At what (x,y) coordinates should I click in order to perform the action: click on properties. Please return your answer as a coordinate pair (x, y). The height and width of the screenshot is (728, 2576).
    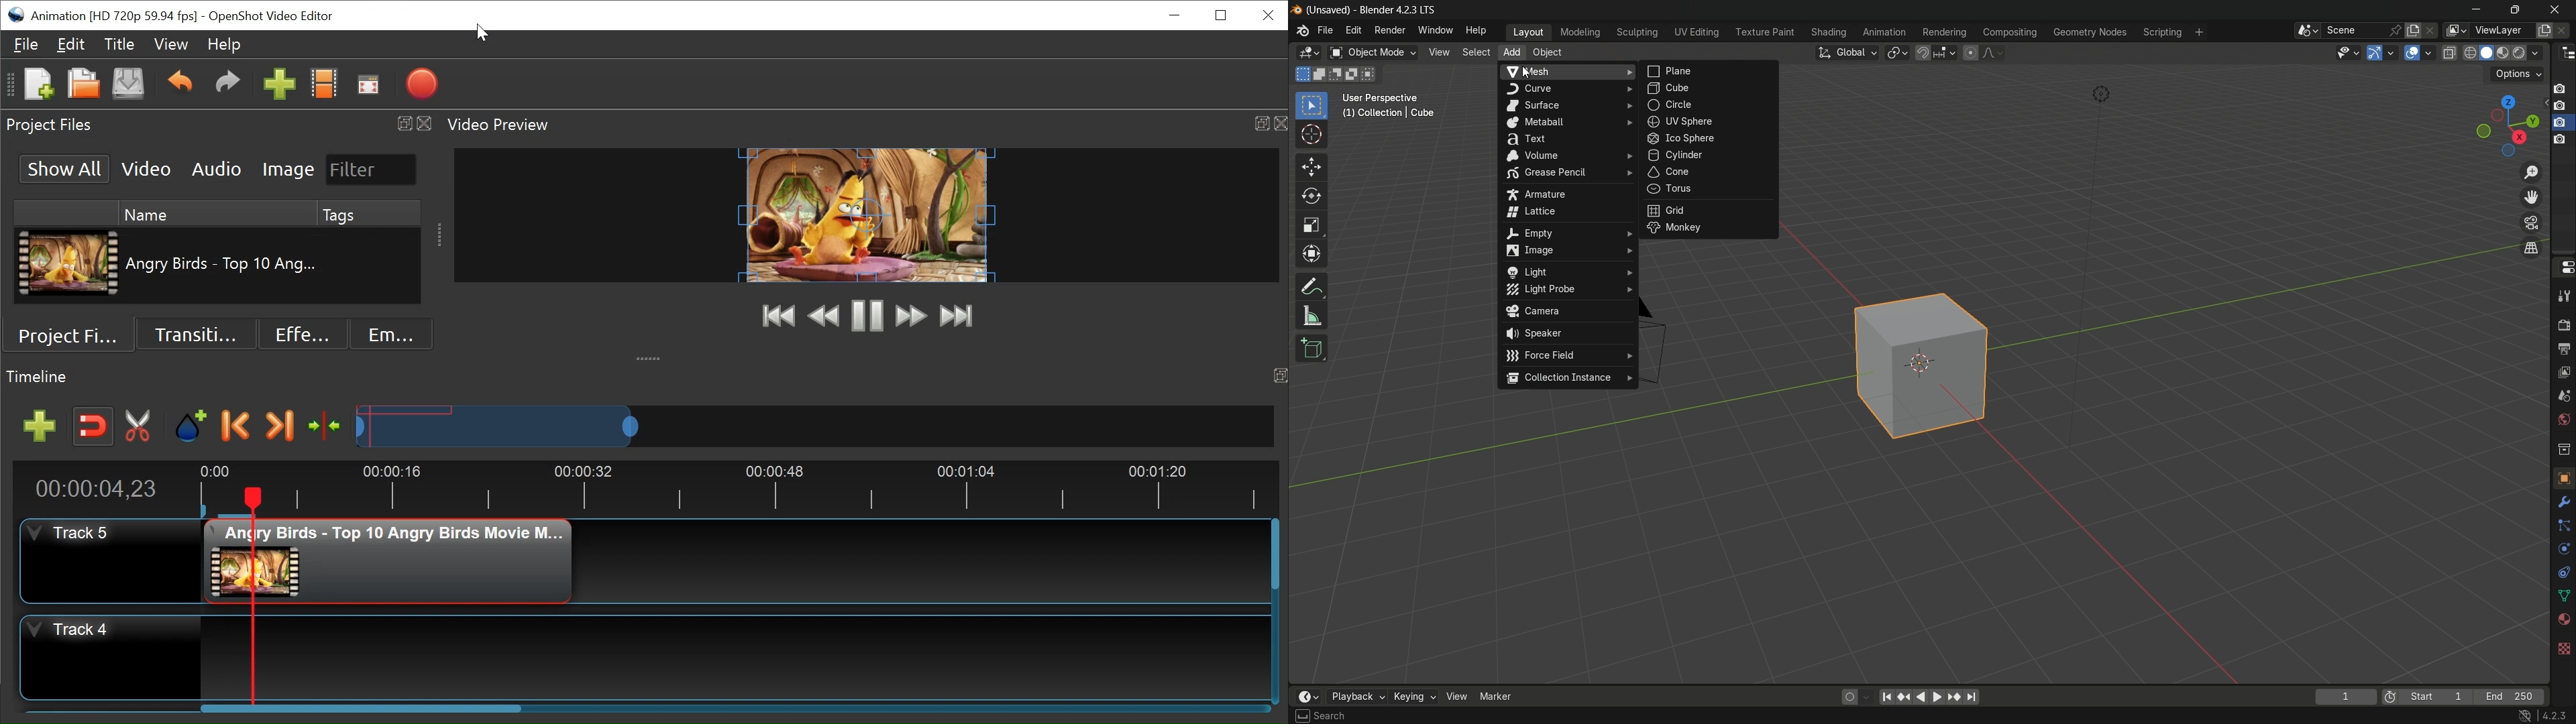
    Looking at the image, I should click on (2563, 267).